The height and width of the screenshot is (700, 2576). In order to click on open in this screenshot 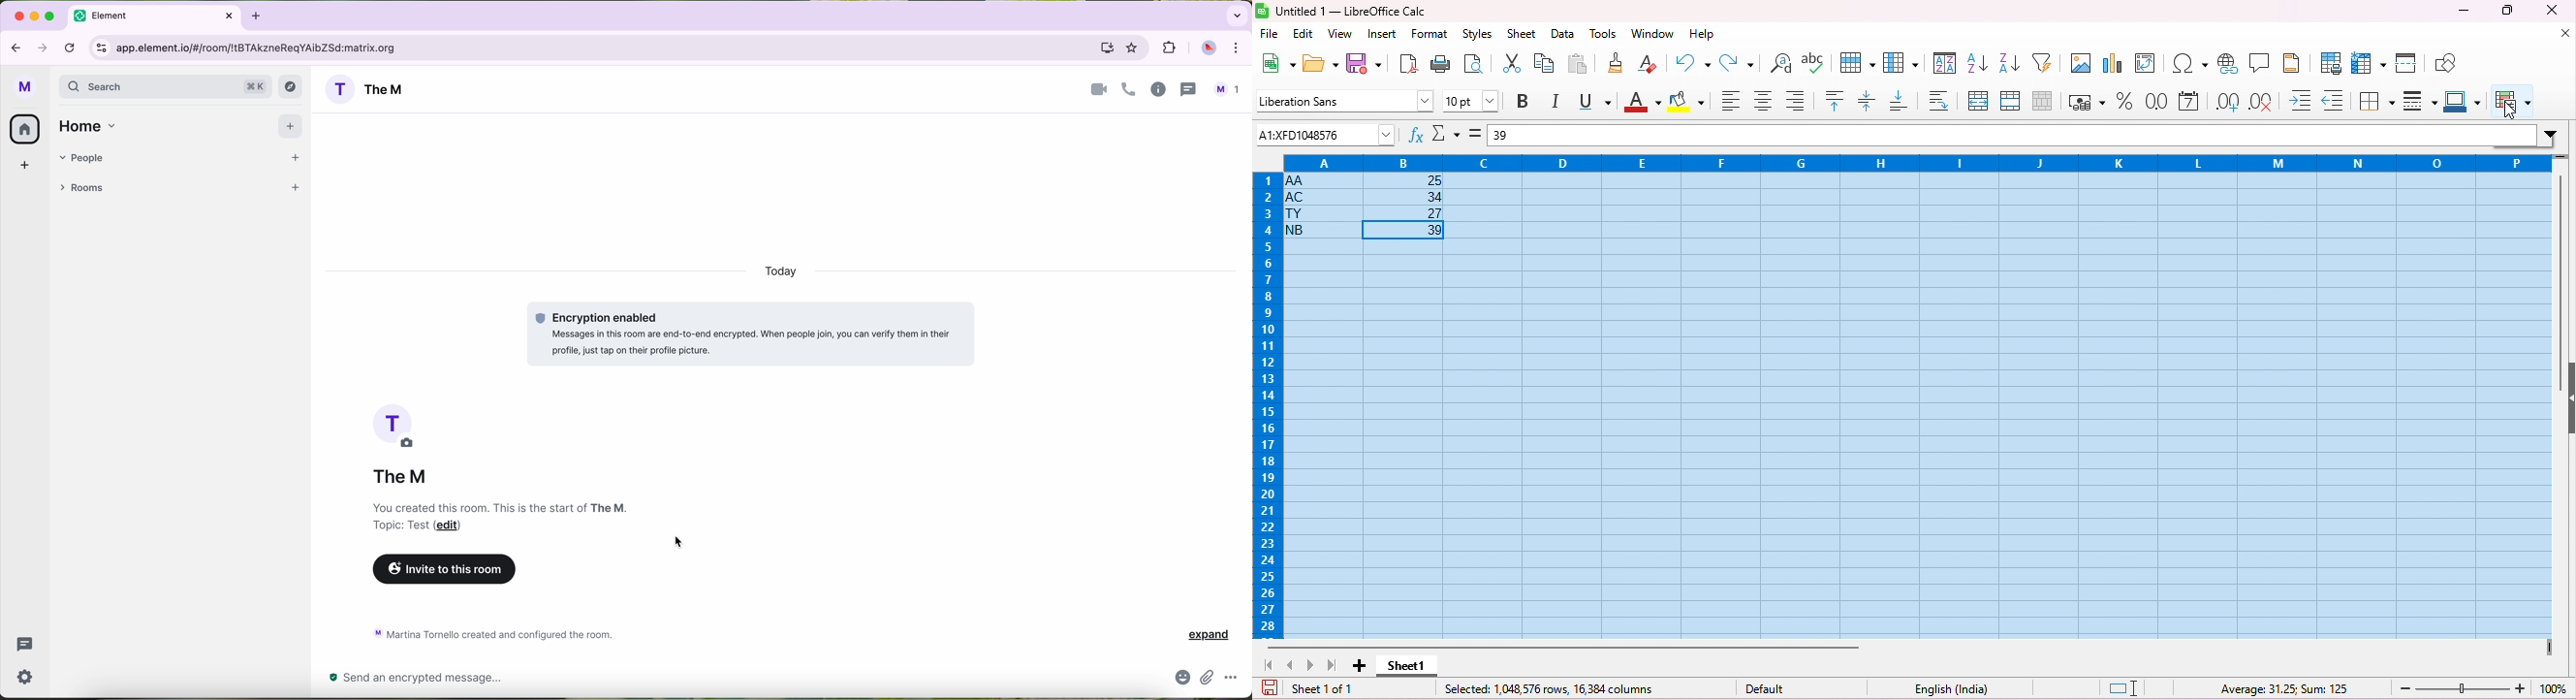, I will do `click(1323, 62)`.